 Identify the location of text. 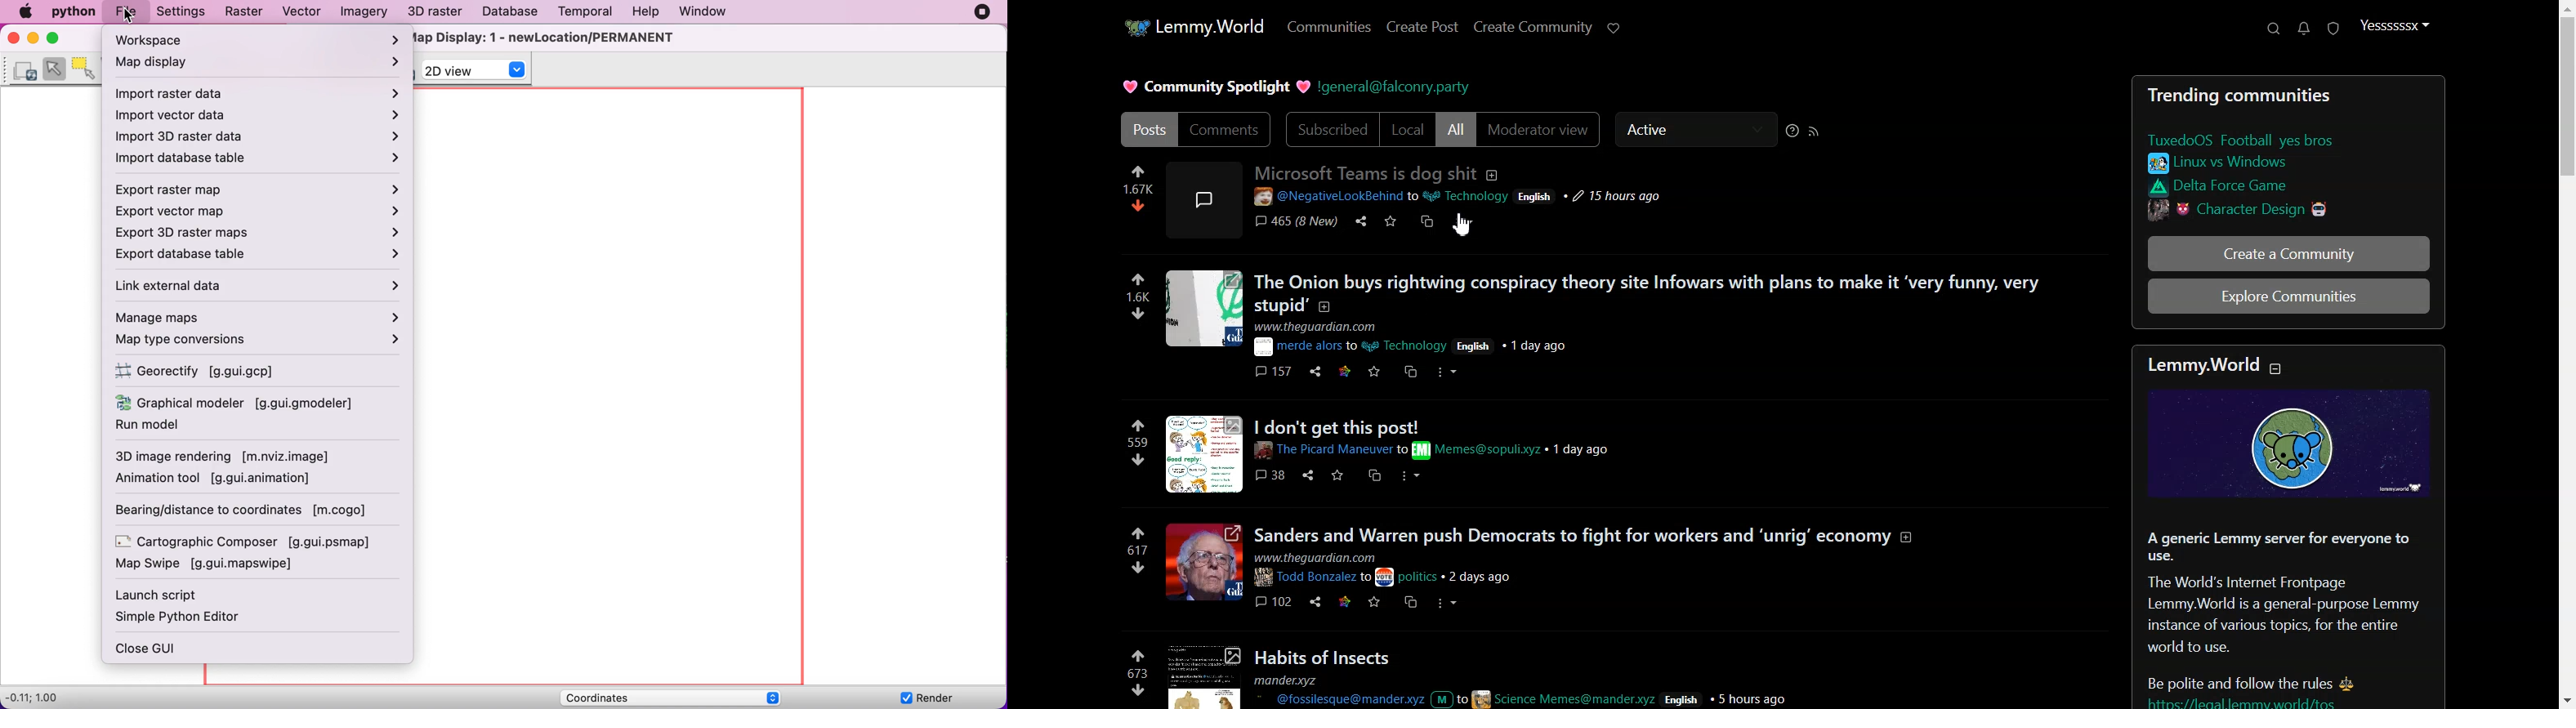
(2225, 368).